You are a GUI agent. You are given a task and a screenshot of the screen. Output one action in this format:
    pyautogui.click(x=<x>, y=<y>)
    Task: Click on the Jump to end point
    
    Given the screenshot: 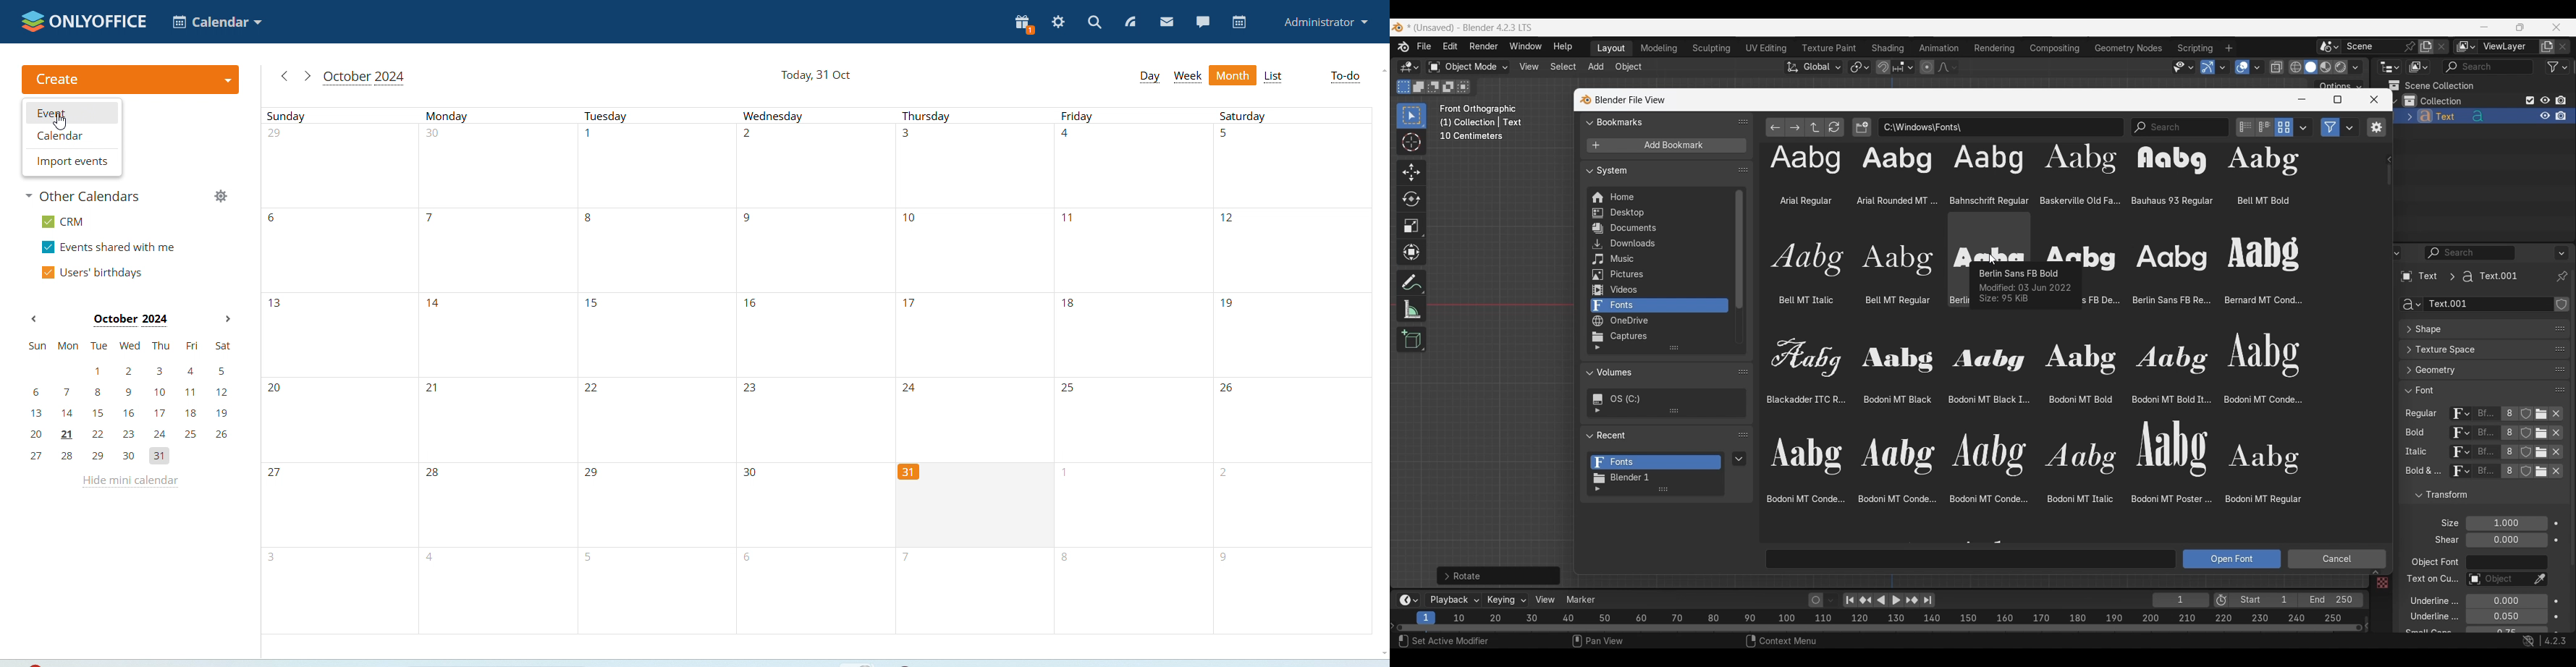 What is the action you would take?
    pyautogui.click(x=1928, y=600)
    